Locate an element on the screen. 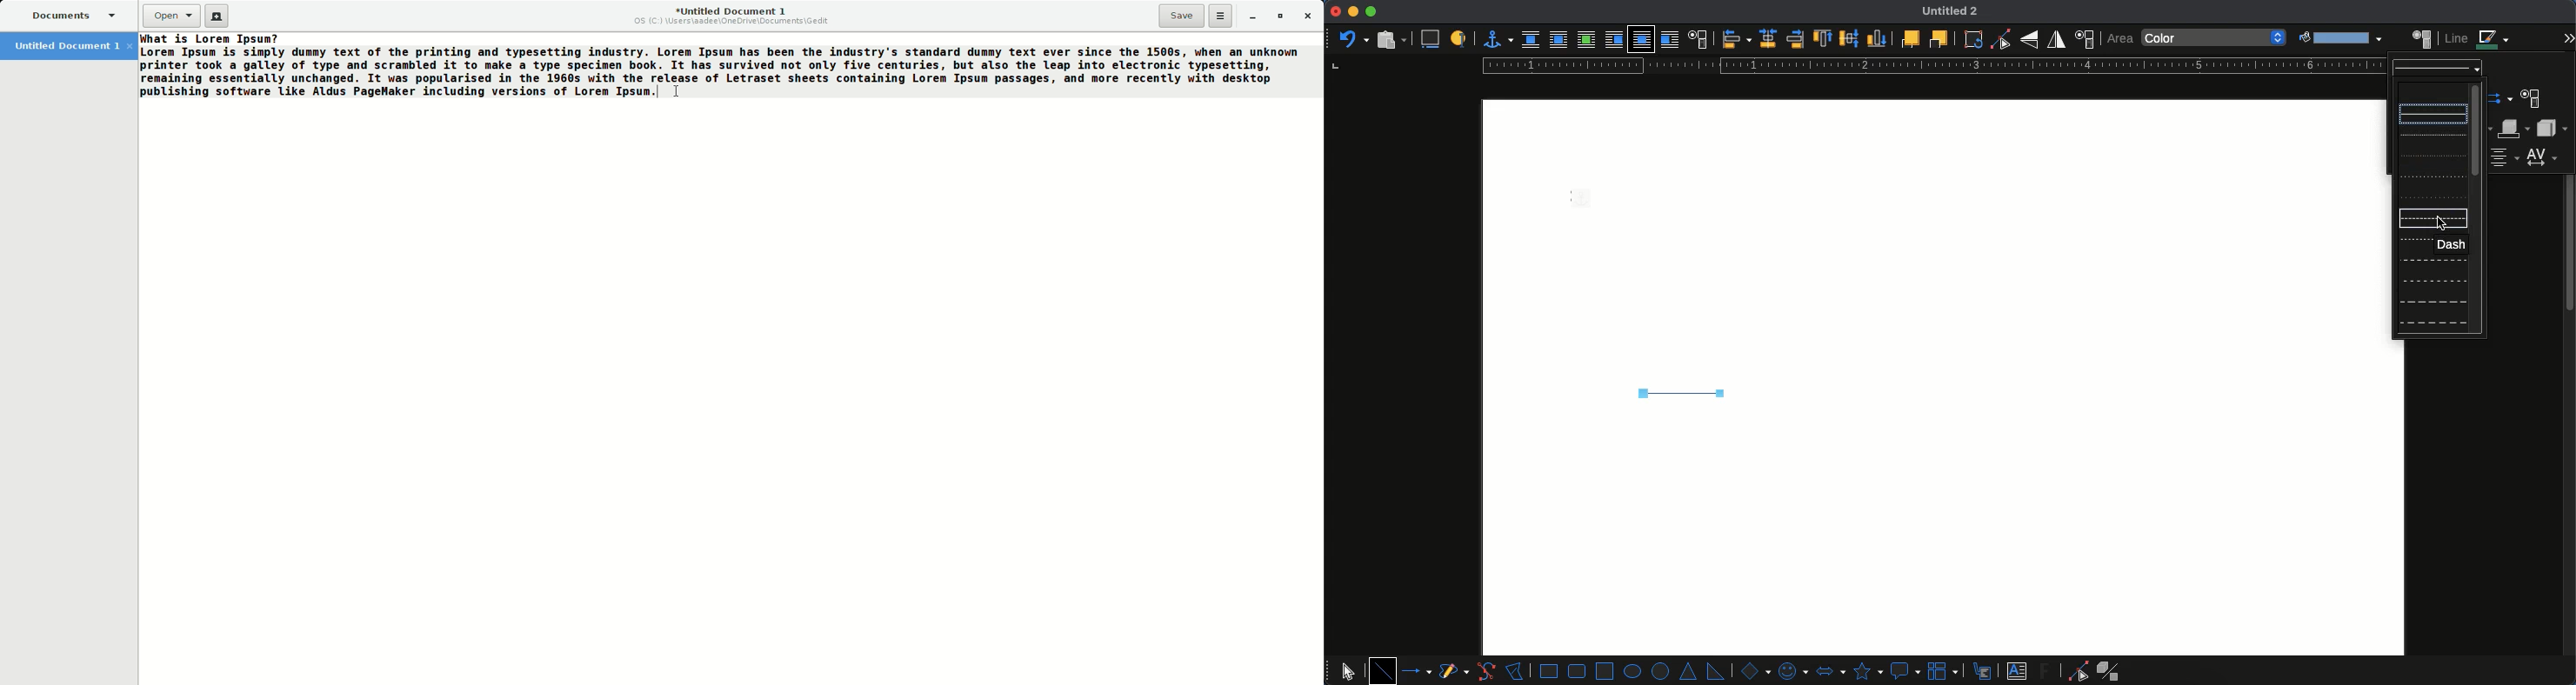 The width and height of the screenshot is (2576, 700). after is located at coordinates (1669, 39).